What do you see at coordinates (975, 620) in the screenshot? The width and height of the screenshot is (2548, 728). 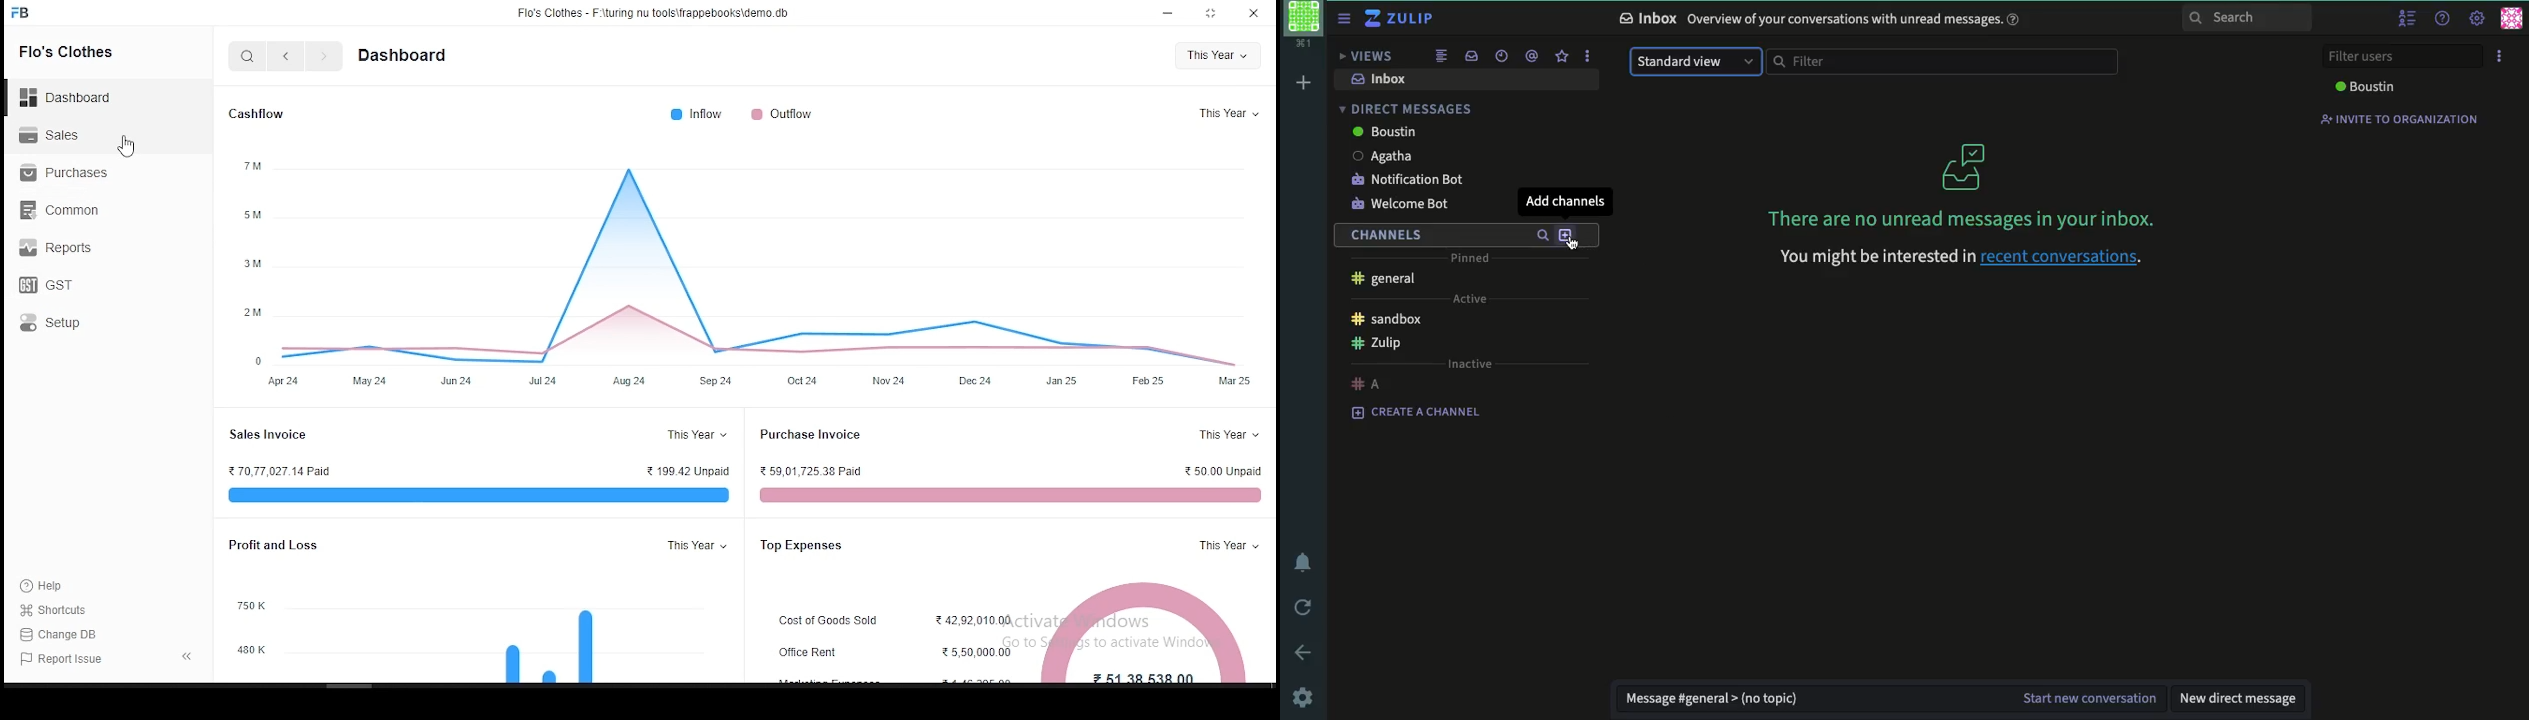 I see `24292,01000.¢ 1` at bounding box center [975, 620].